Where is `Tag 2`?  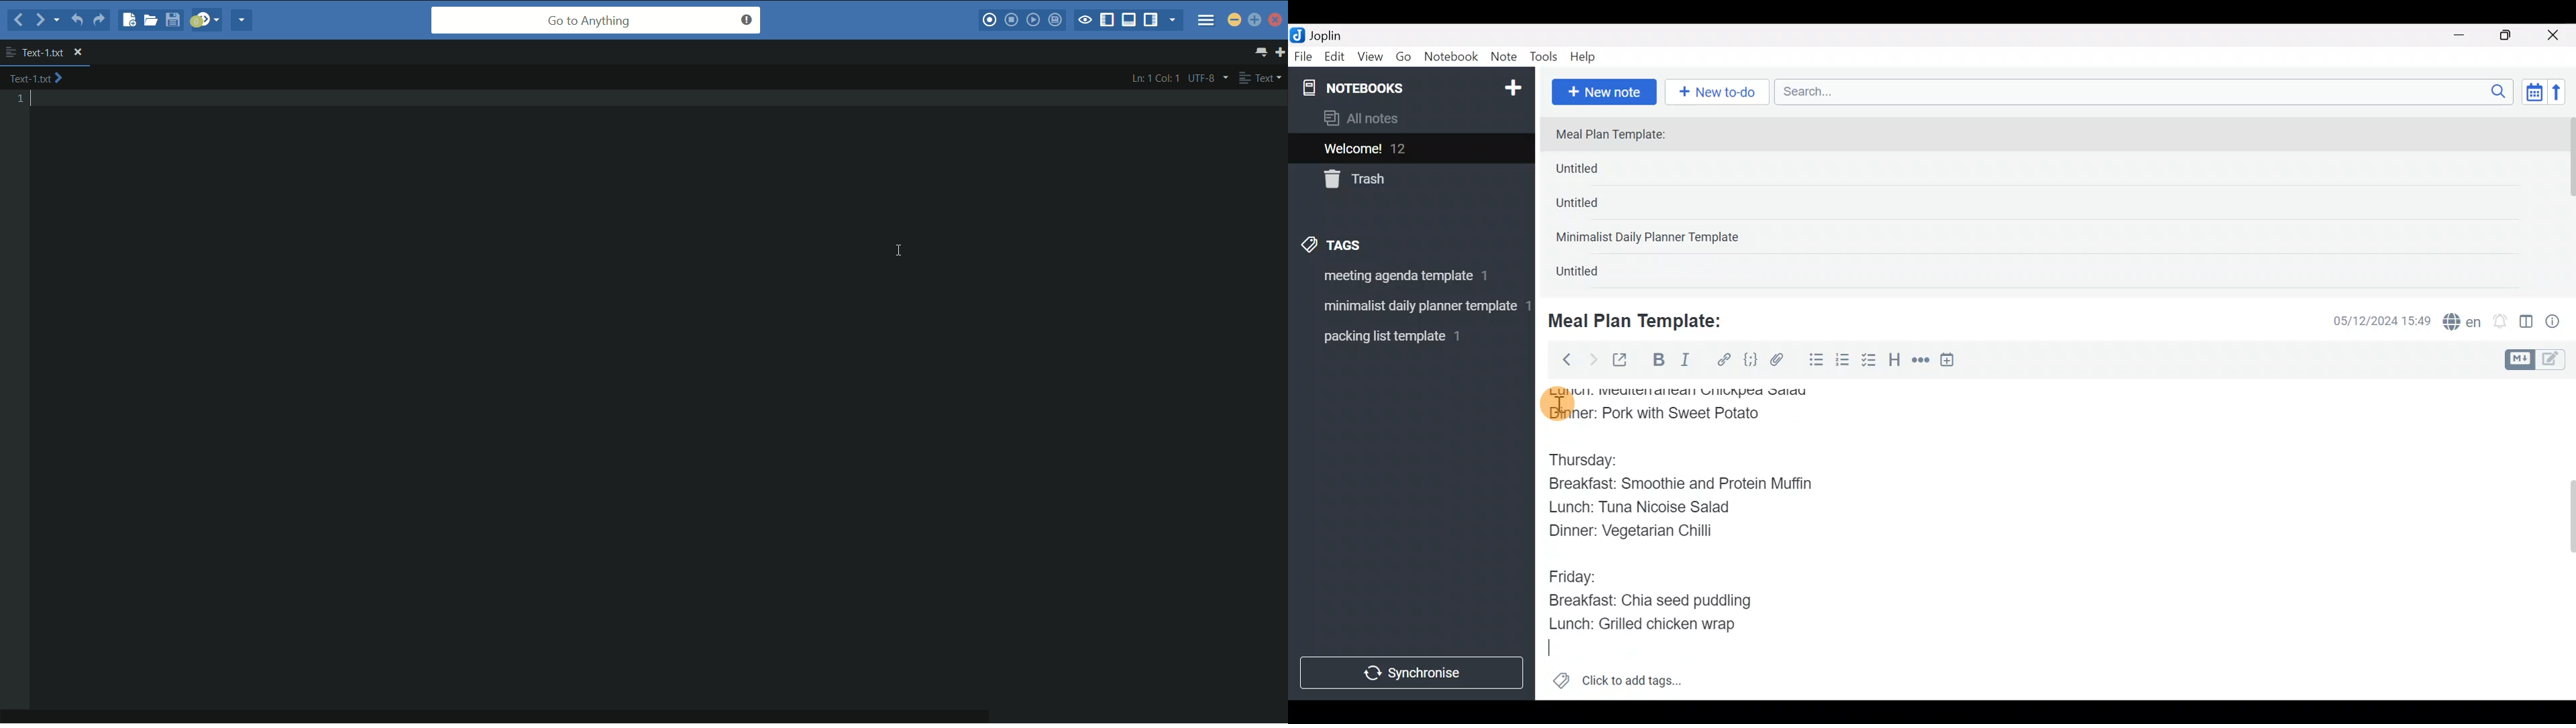
Tag 2 is located at coordinates (1411, 308).